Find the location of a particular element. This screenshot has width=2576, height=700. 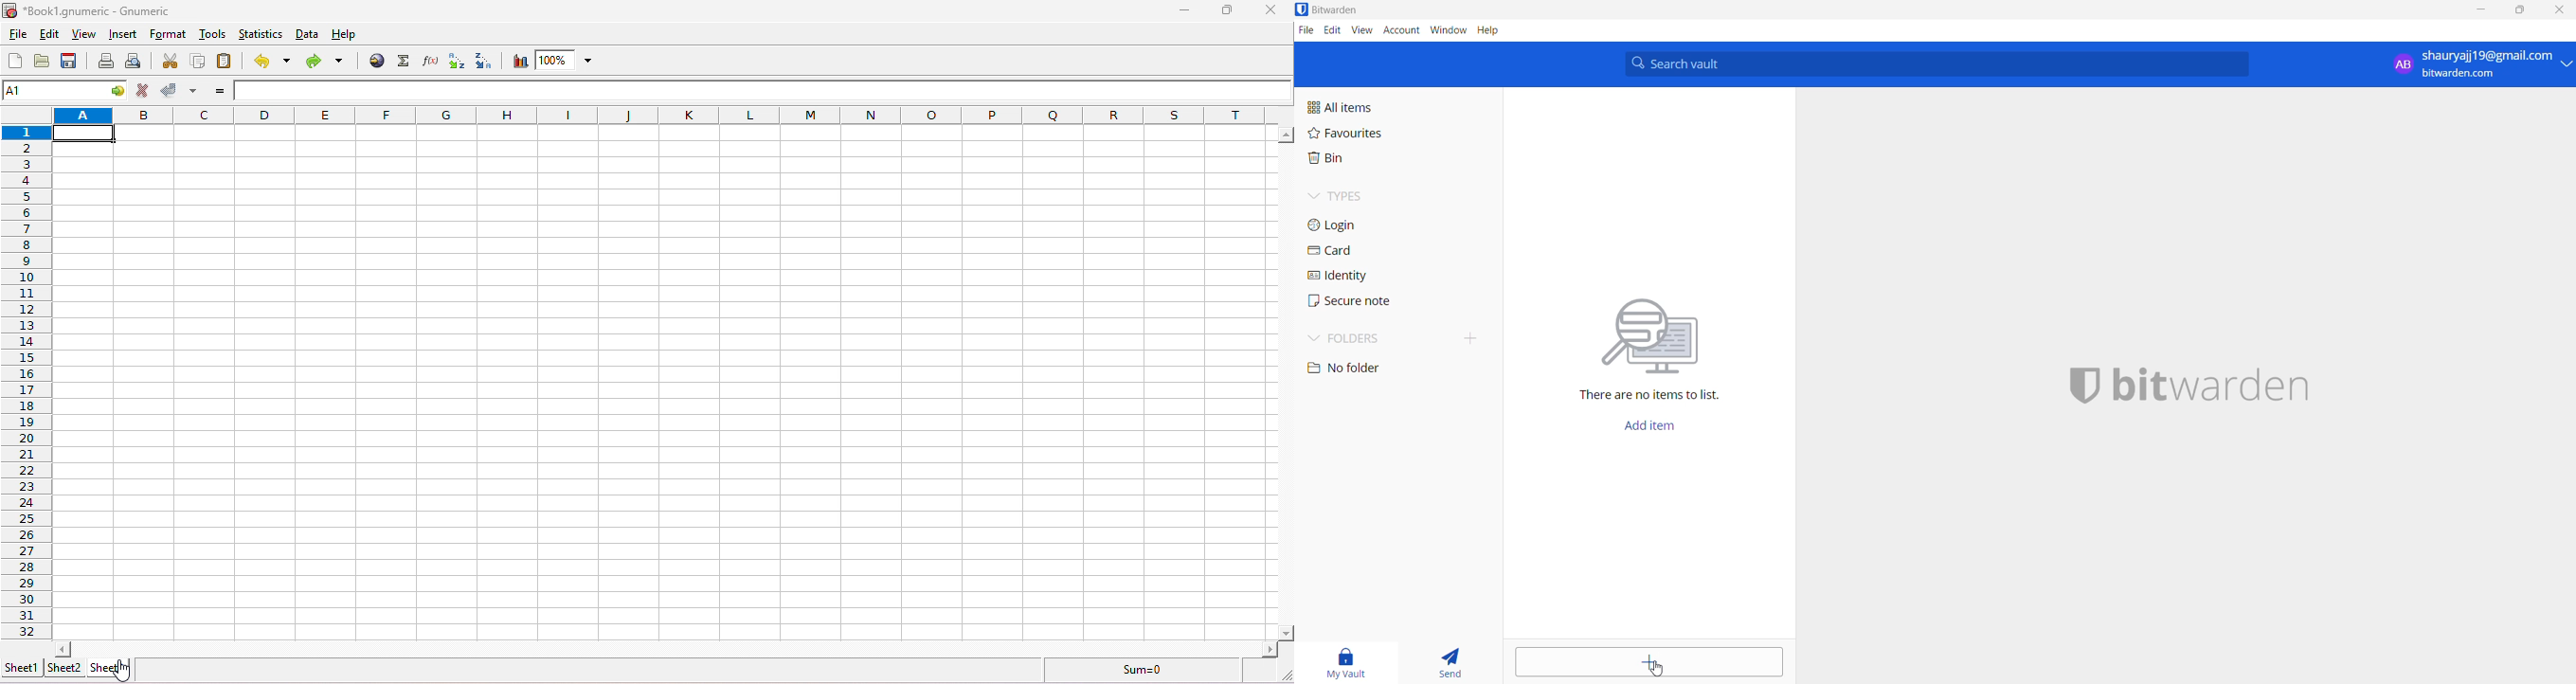

File is located at coordinates (1305, 31).